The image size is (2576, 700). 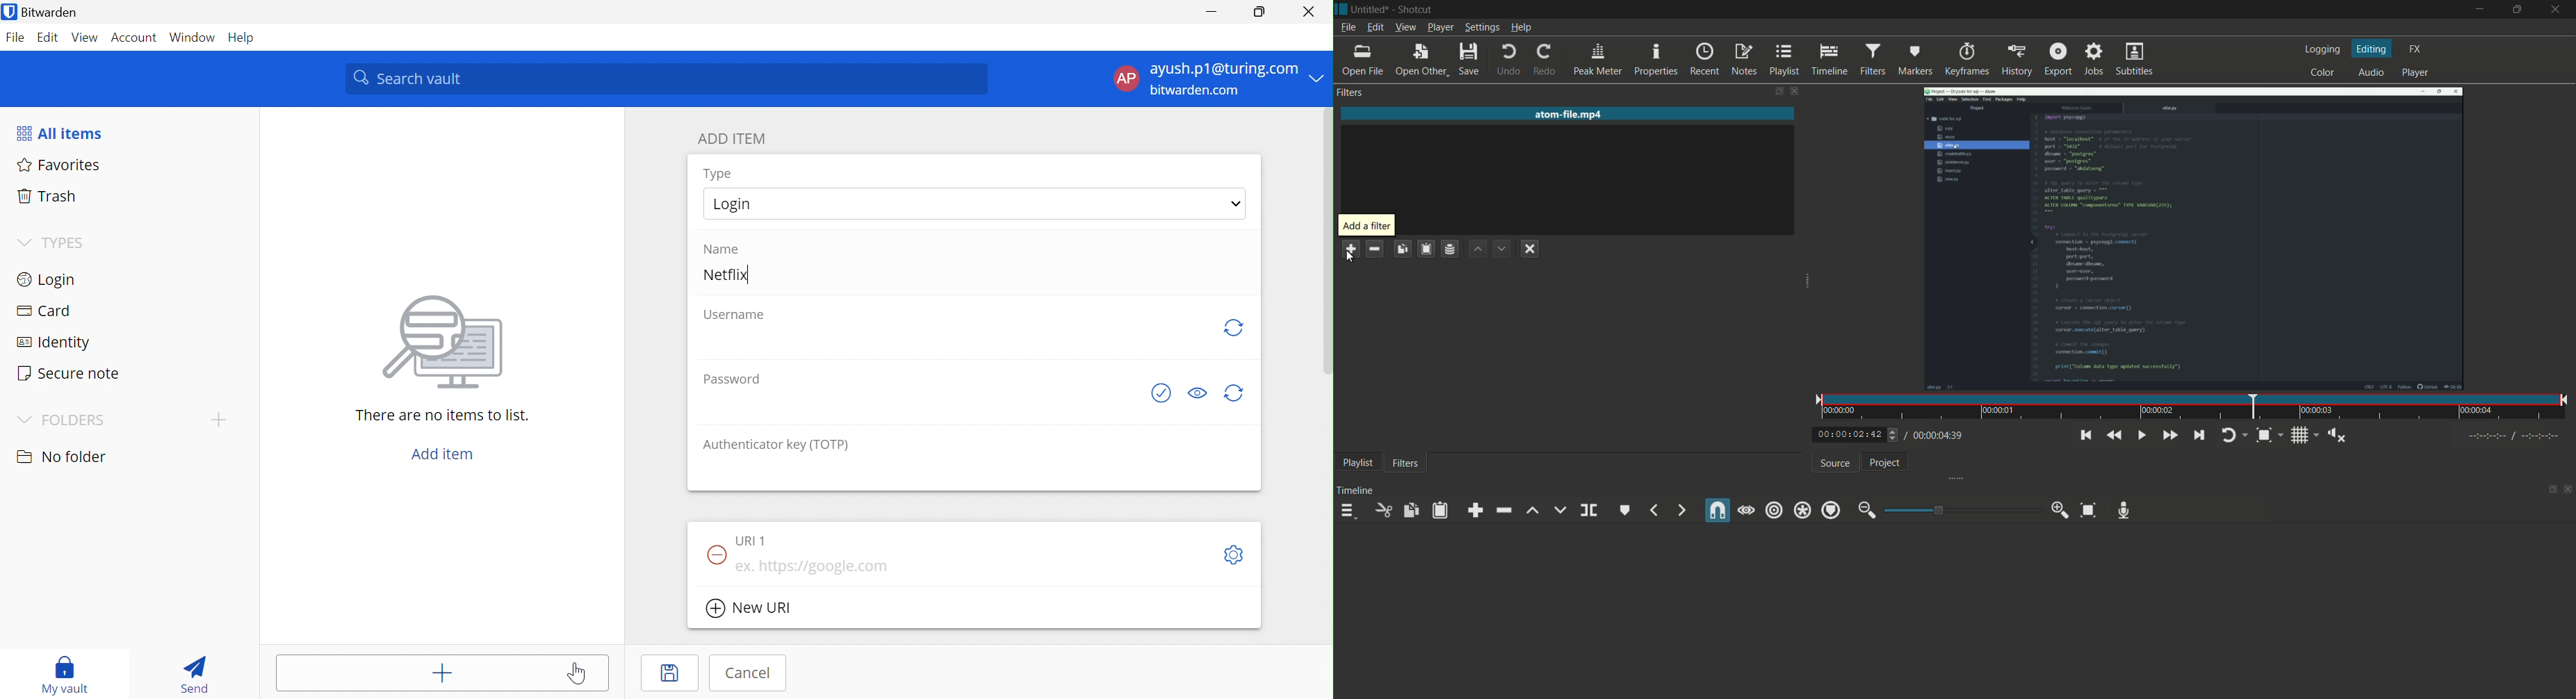 I want to click on open other, so click(x=1421, y=61).